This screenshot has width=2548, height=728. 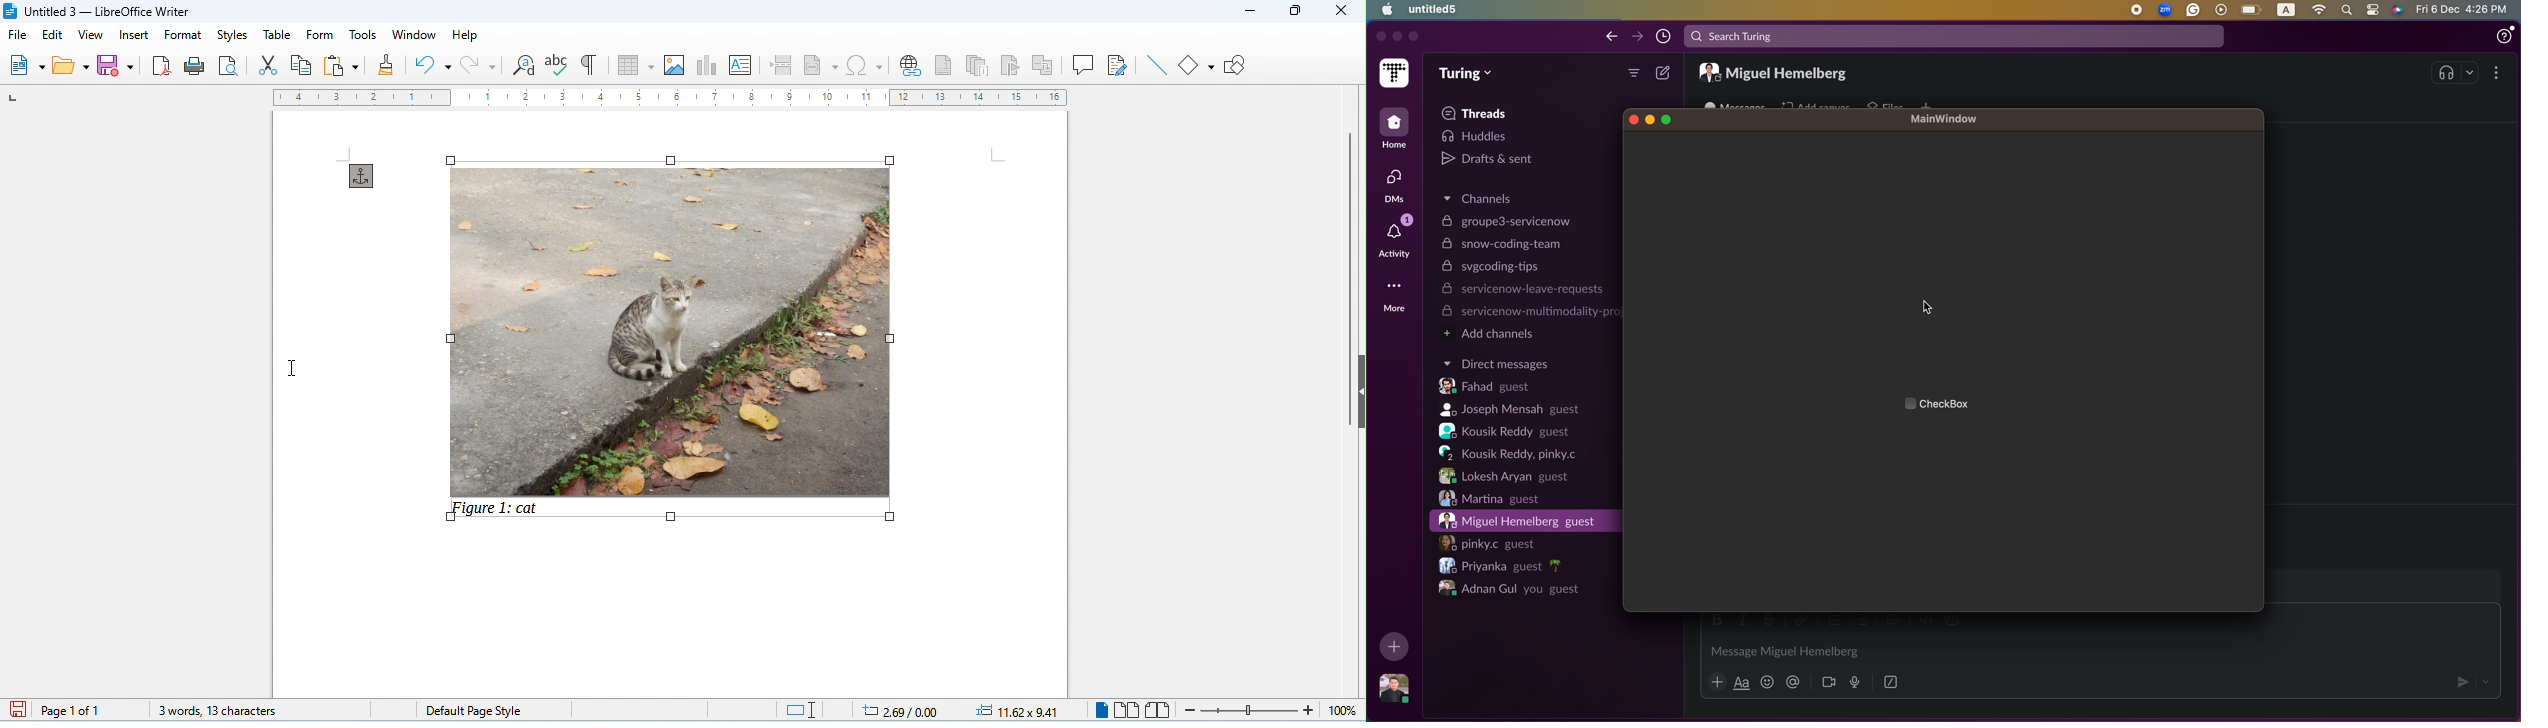 What do you see at coordinates (1013, 65) in the screenshot?
I see `insert bookmark` at bounding box center [1013, 65].